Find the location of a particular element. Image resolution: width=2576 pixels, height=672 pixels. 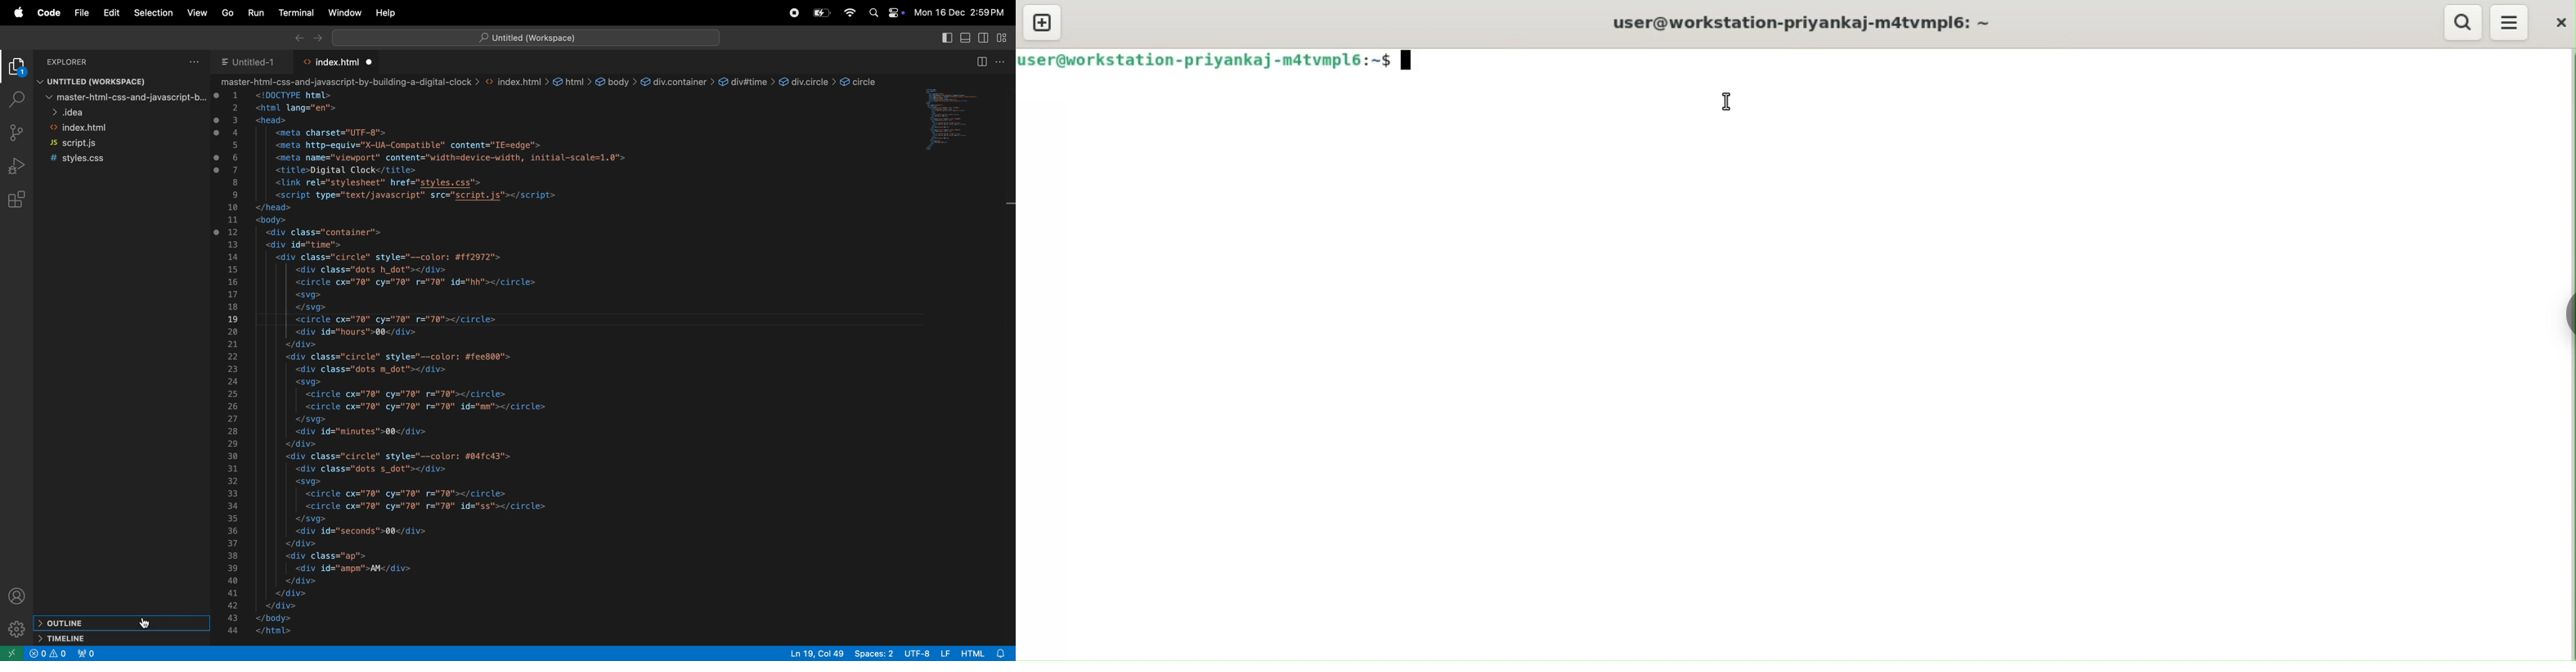

line numbers is located at coordinates (235, 365).